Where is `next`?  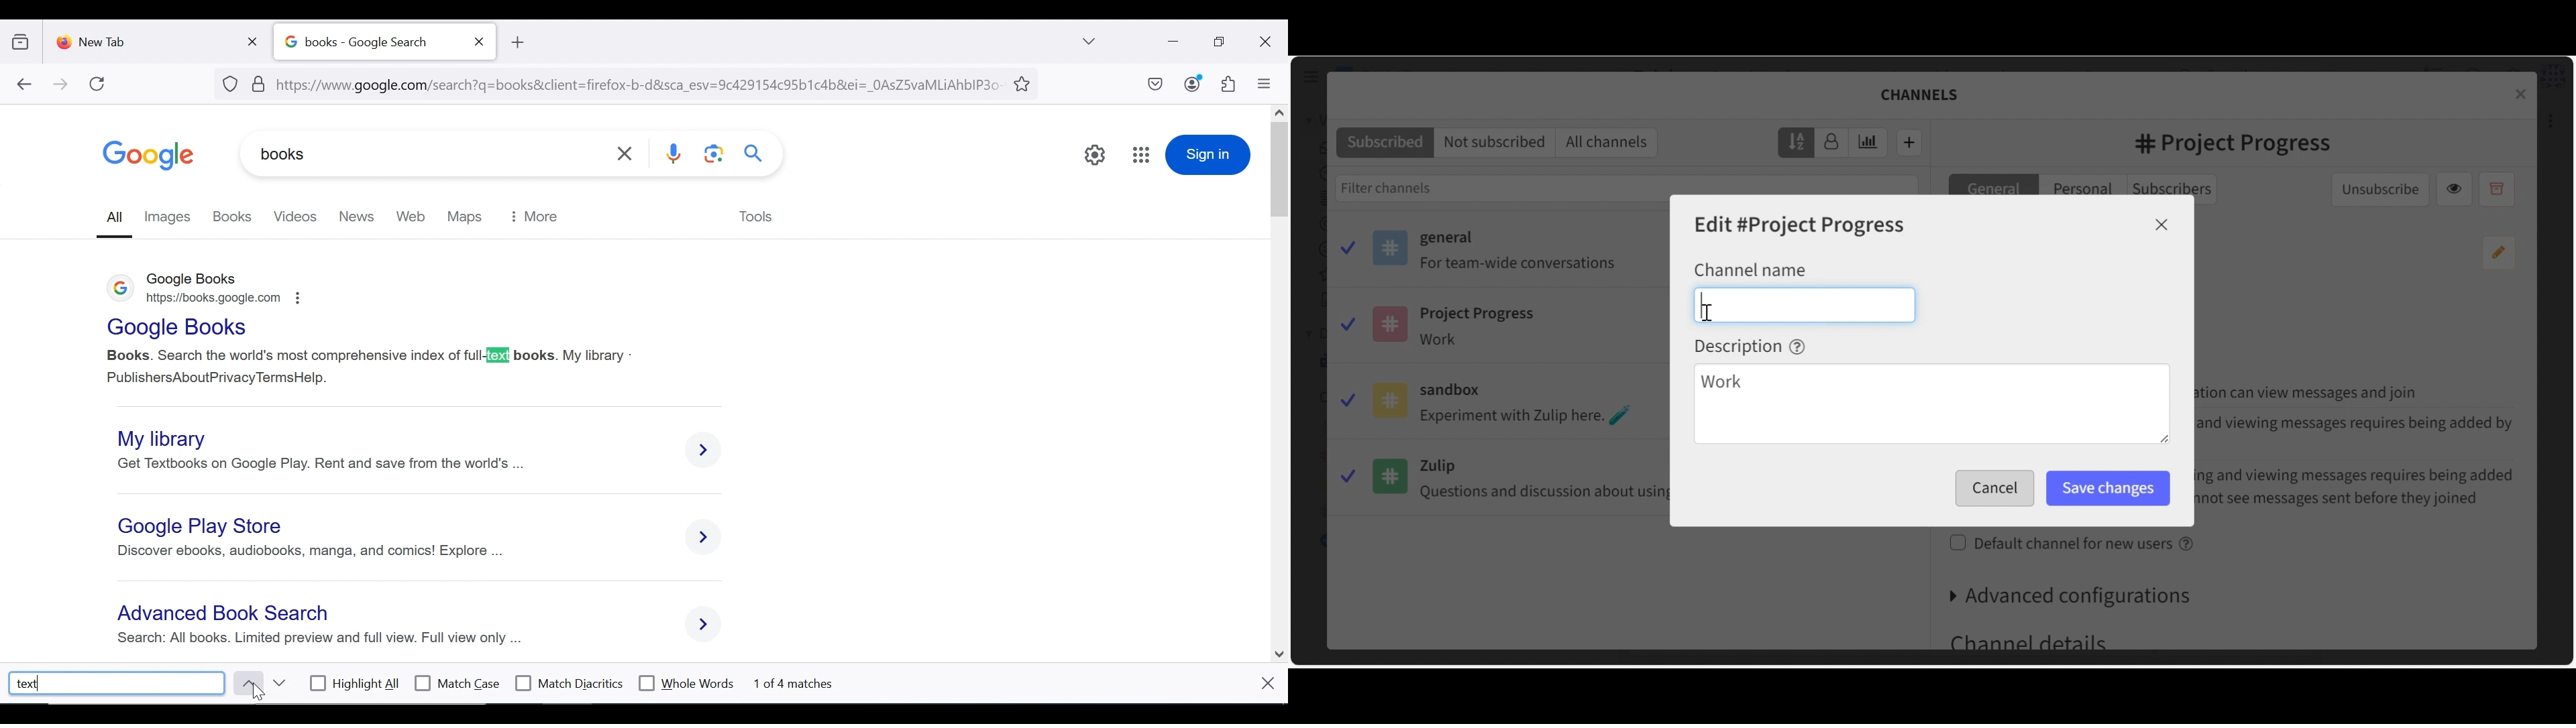 next is located at coordinates (278, 683).